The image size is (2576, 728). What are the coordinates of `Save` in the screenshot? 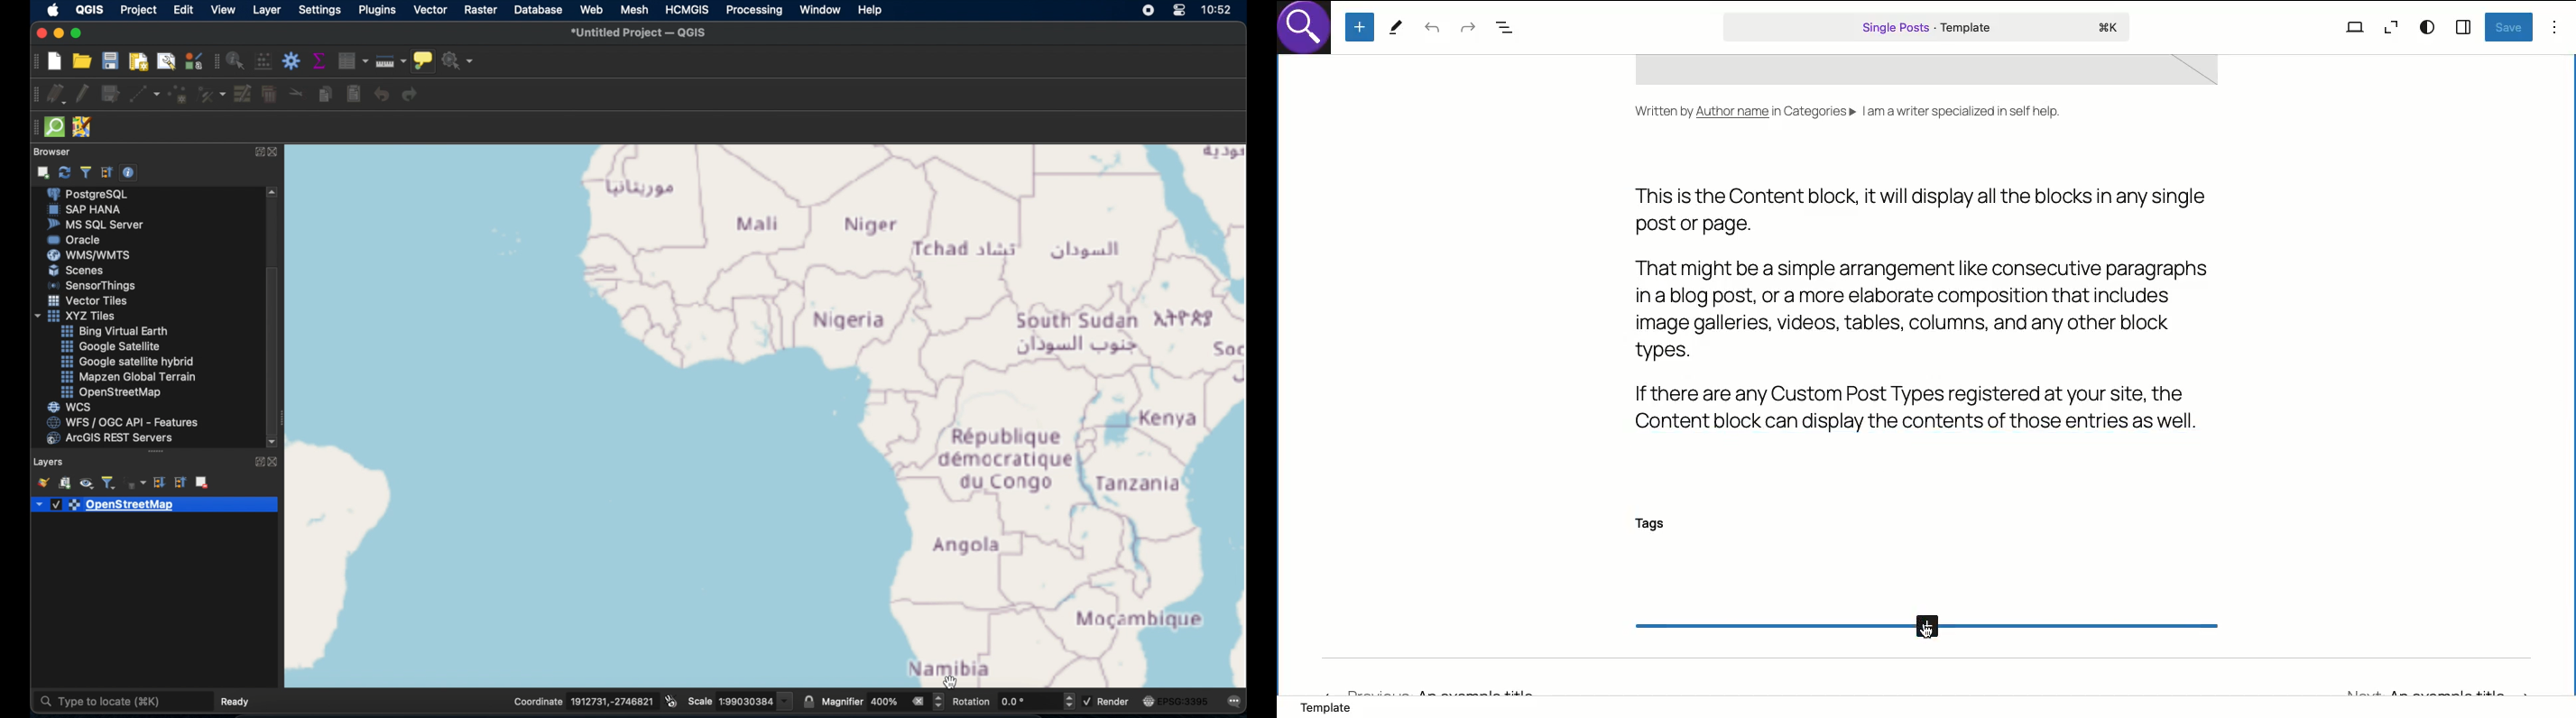 It's located at (2509, 27).